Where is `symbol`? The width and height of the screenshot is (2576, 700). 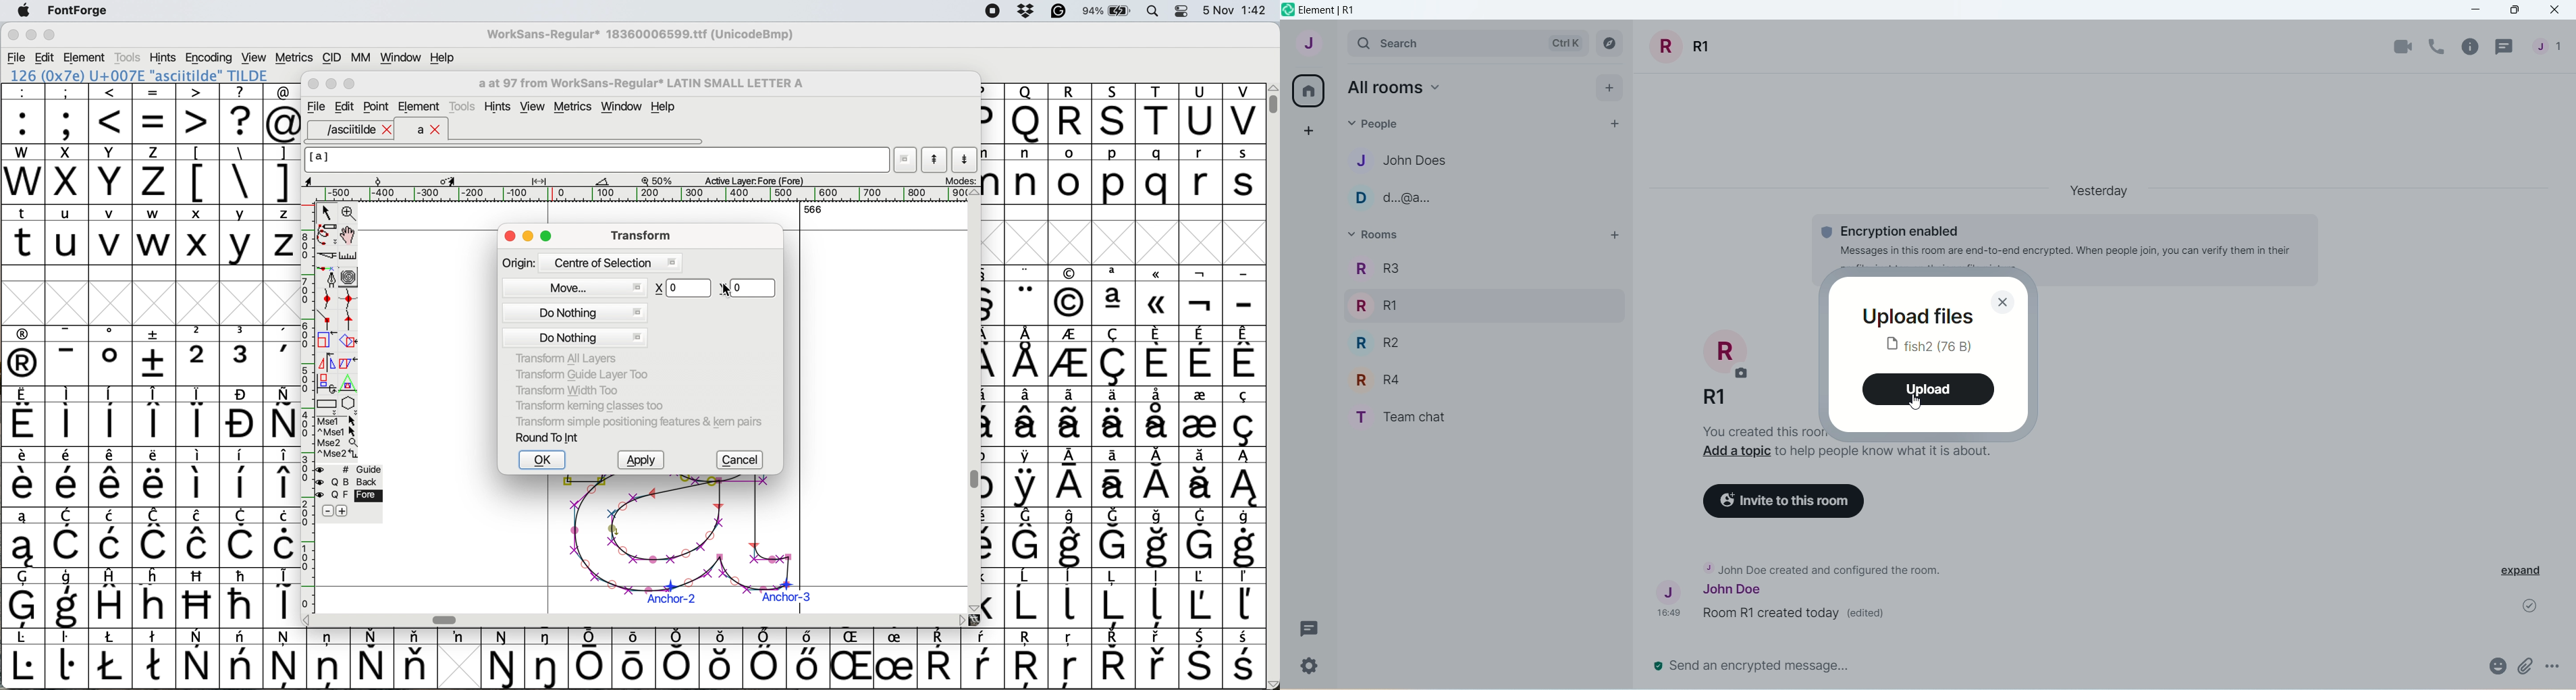 symbol is located at coordinates (156, 356).